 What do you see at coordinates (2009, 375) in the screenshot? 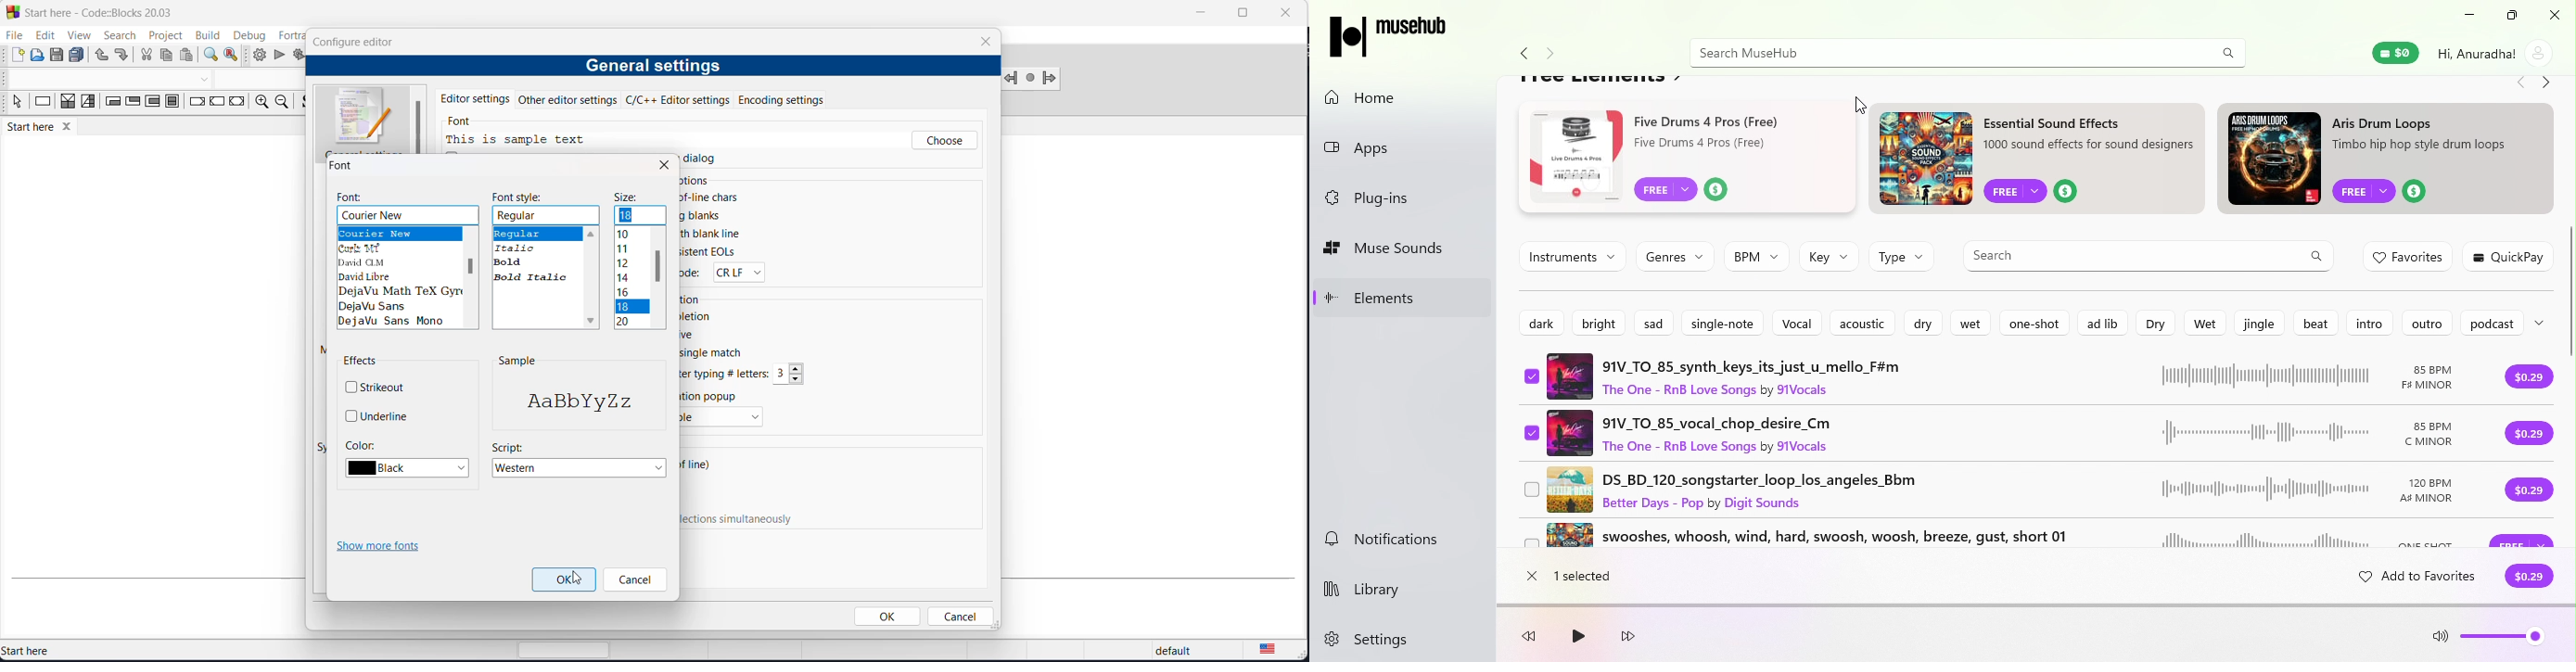
I see `91V_TO_85_synth_keys_its_just_u_mello_f#m` at bounding box center [2009, 375].